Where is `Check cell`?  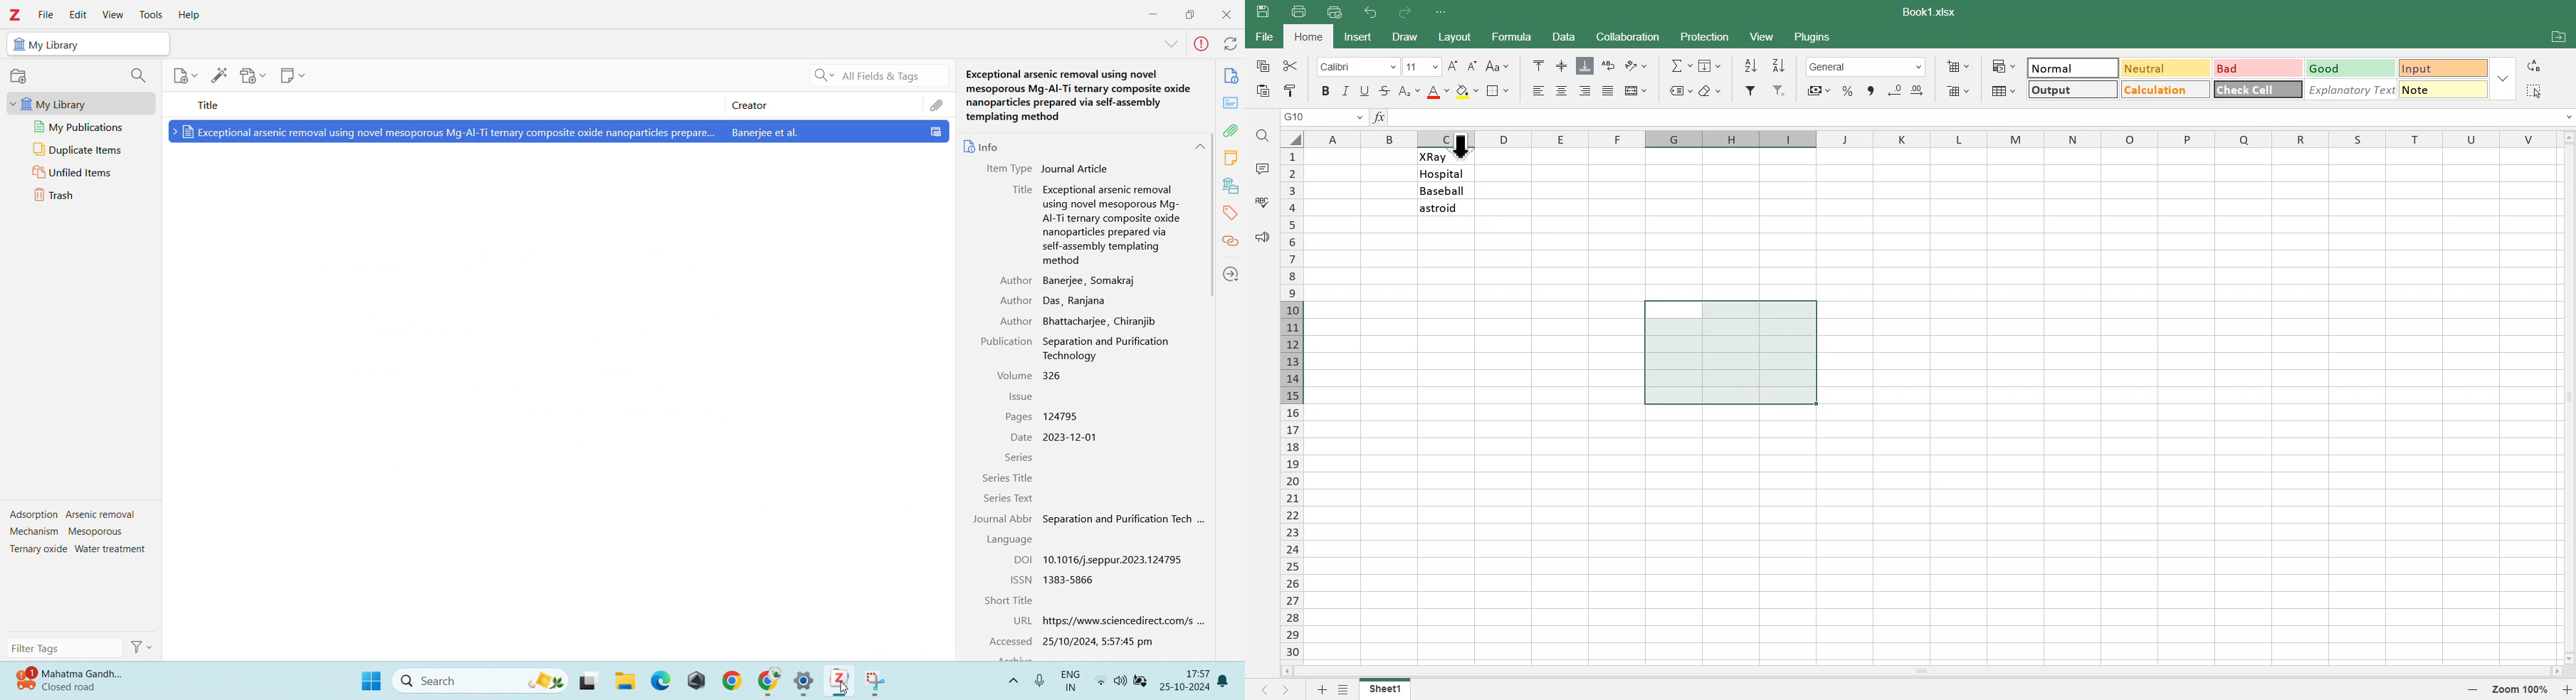
Check cell is located at coordinates (2258, 92).